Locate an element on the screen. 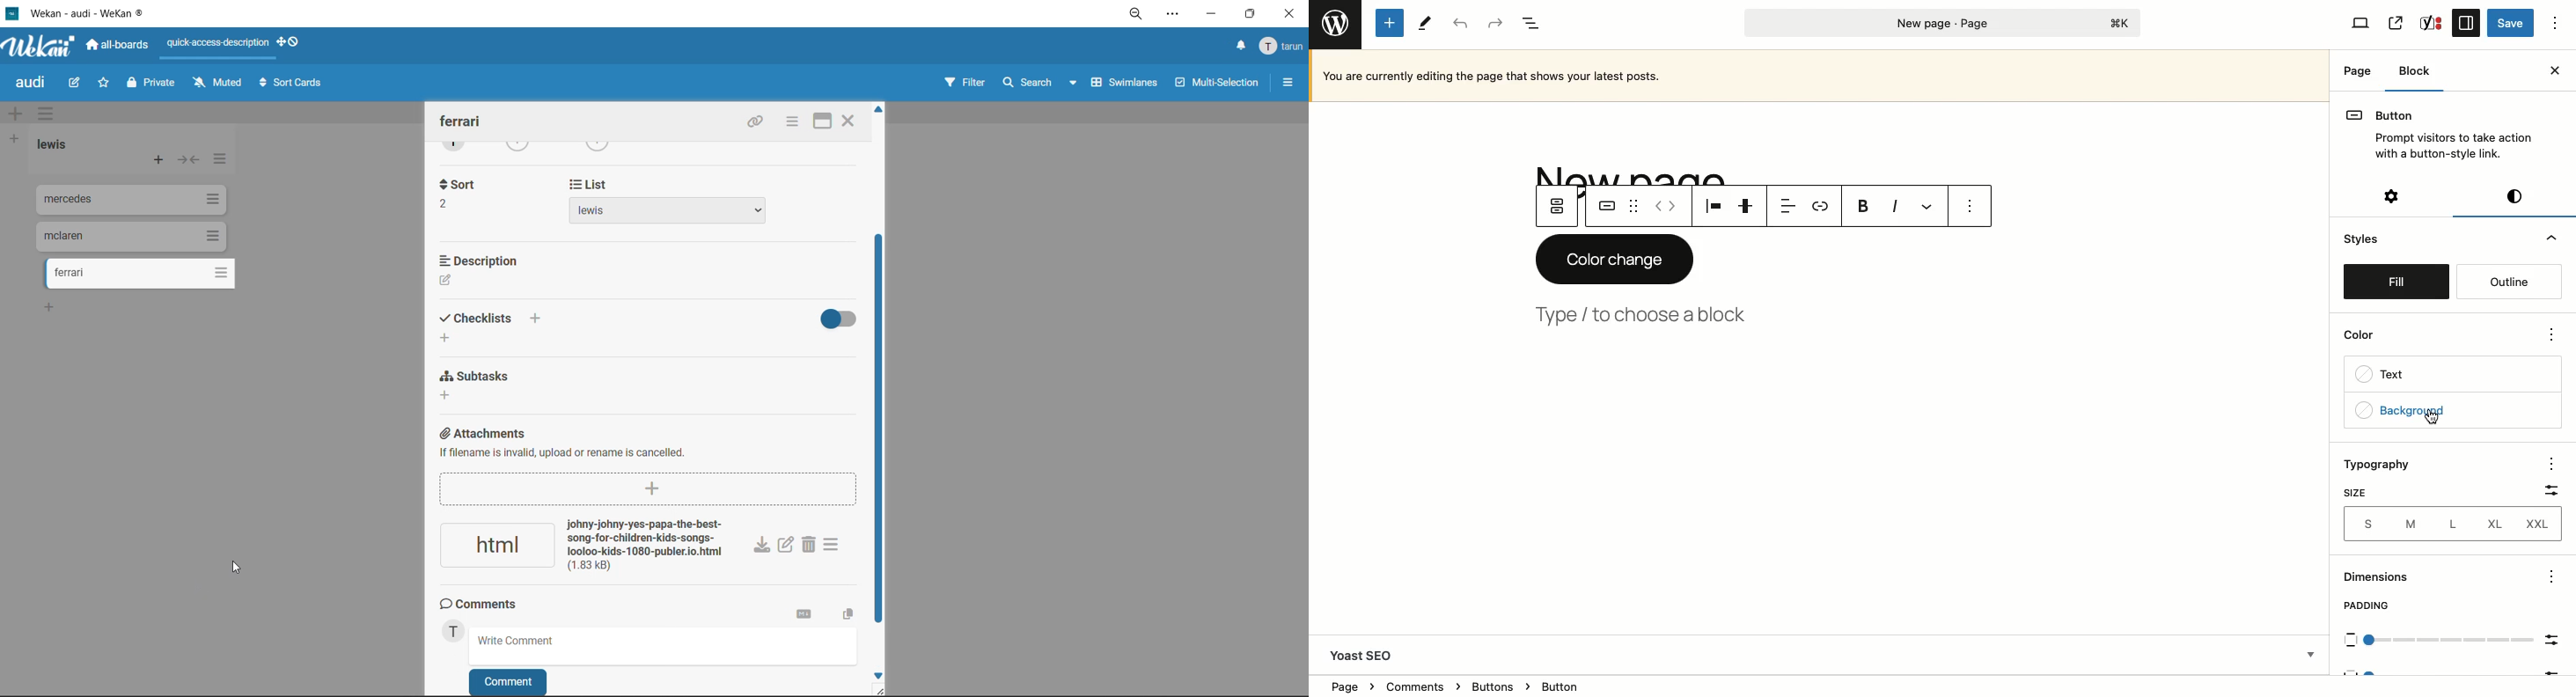  vertical scroll bar is located at coordinates (880, 430).